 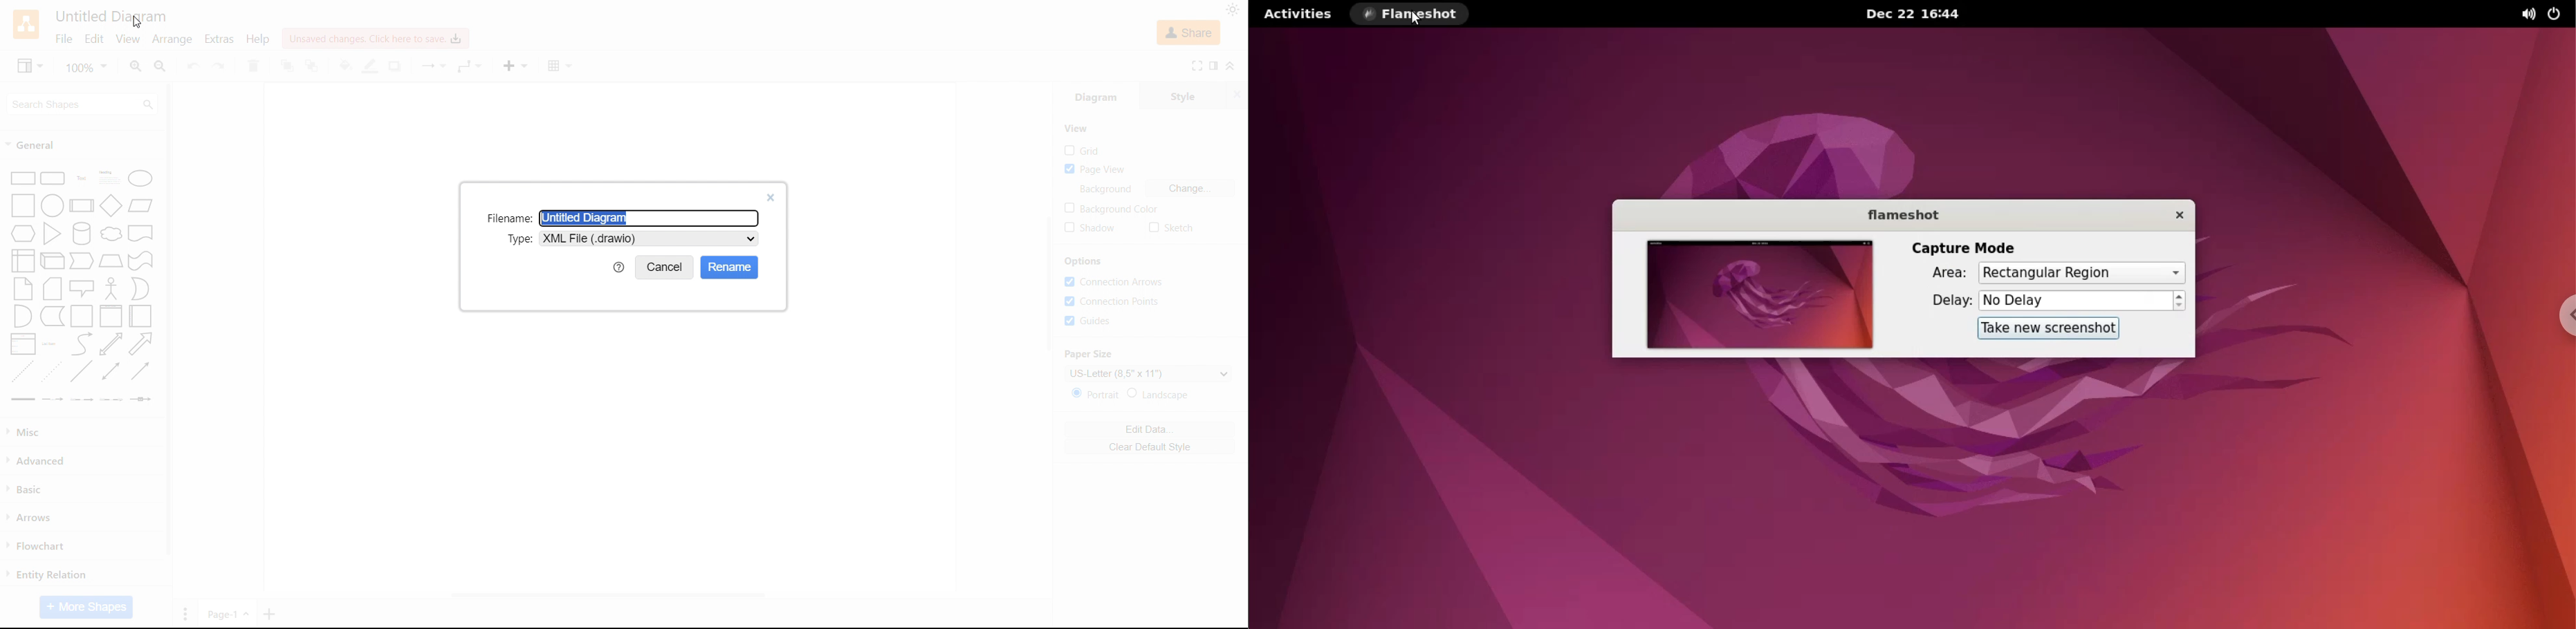 I want to click on connection arrows , so click(x=1115, y=282).